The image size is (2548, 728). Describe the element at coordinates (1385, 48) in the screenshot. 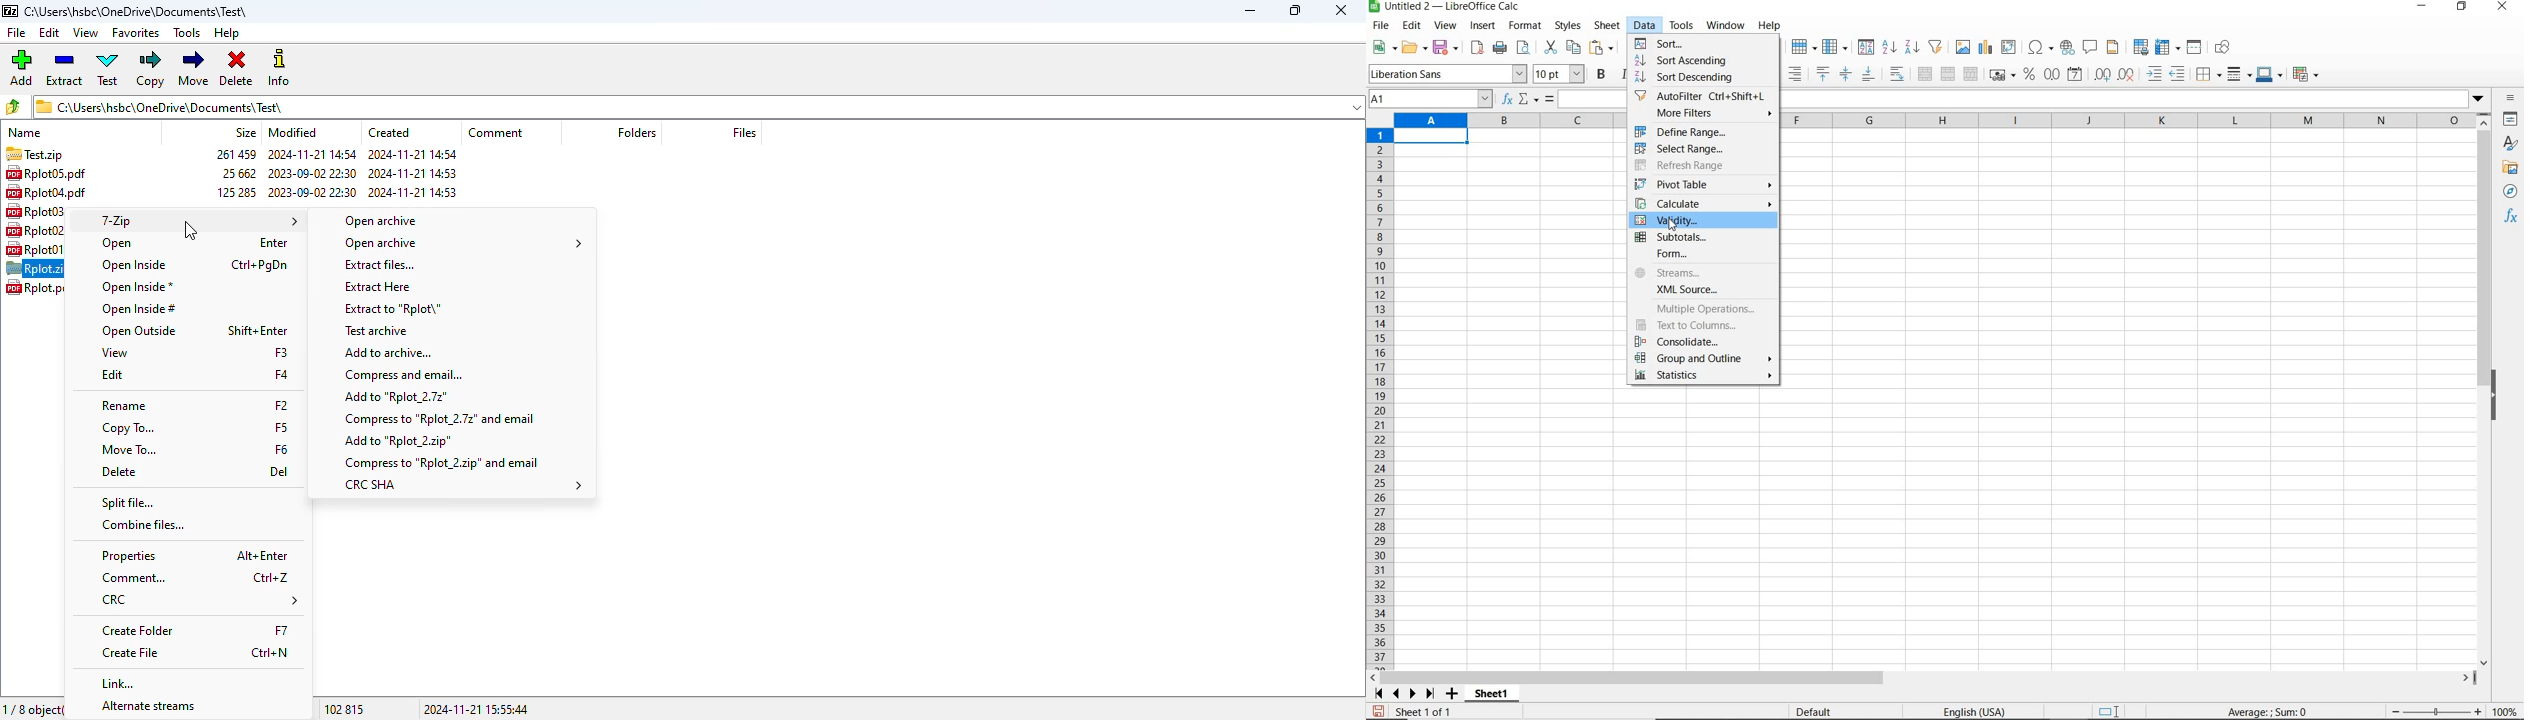

I see `new` at that location.